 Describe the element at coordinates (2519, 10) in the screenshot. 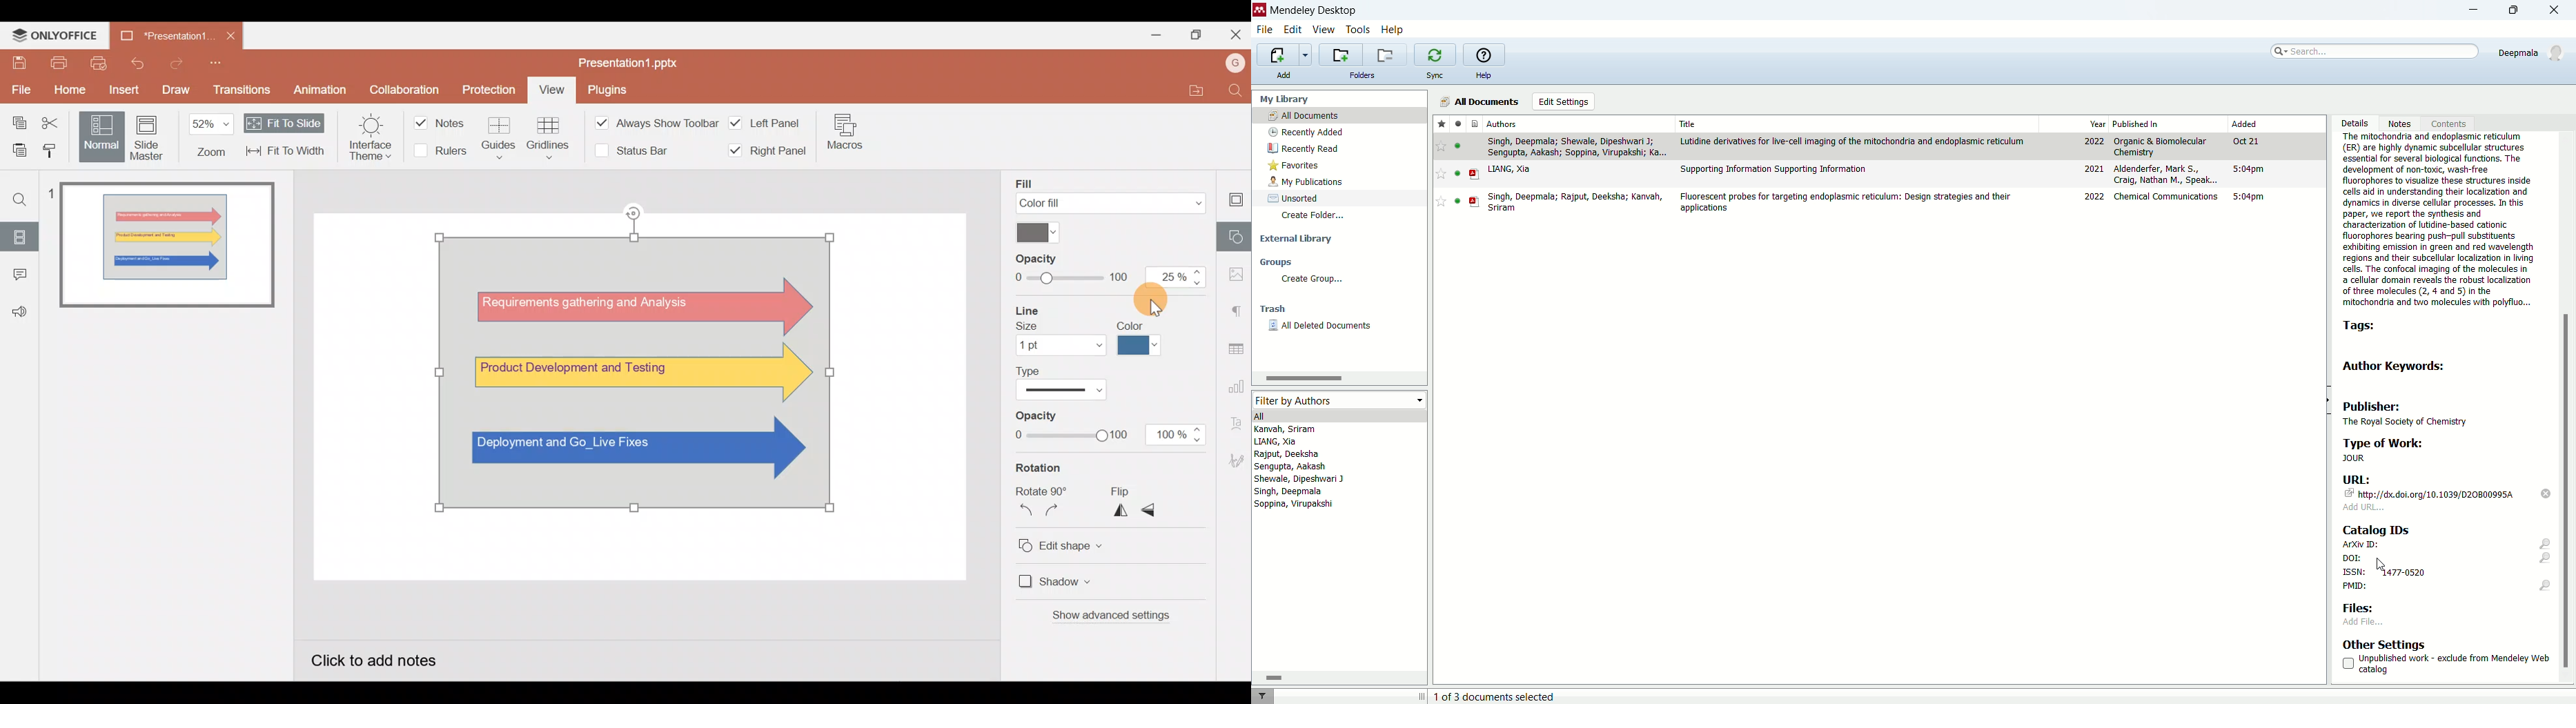

I see `maximize` at that location.